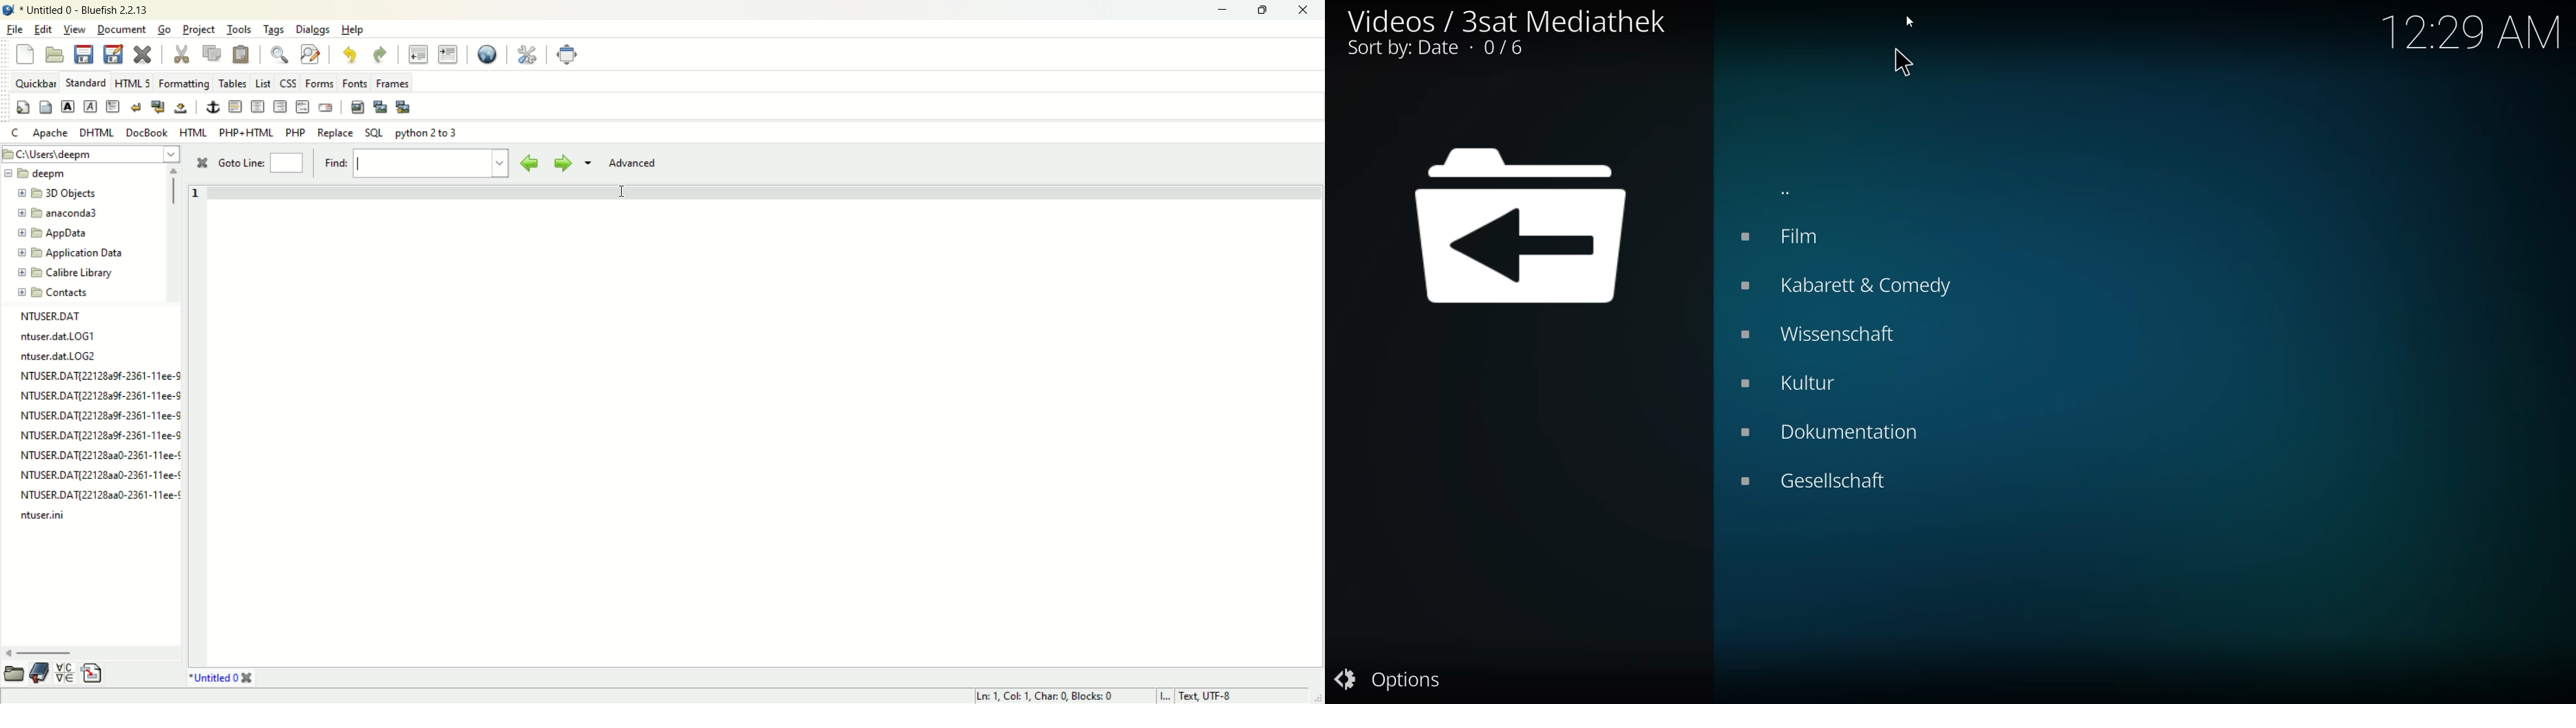 The image size is (2576, 728). Describe the element at coordinates (322, 84) in the screenshot. I see `forms` at that location.